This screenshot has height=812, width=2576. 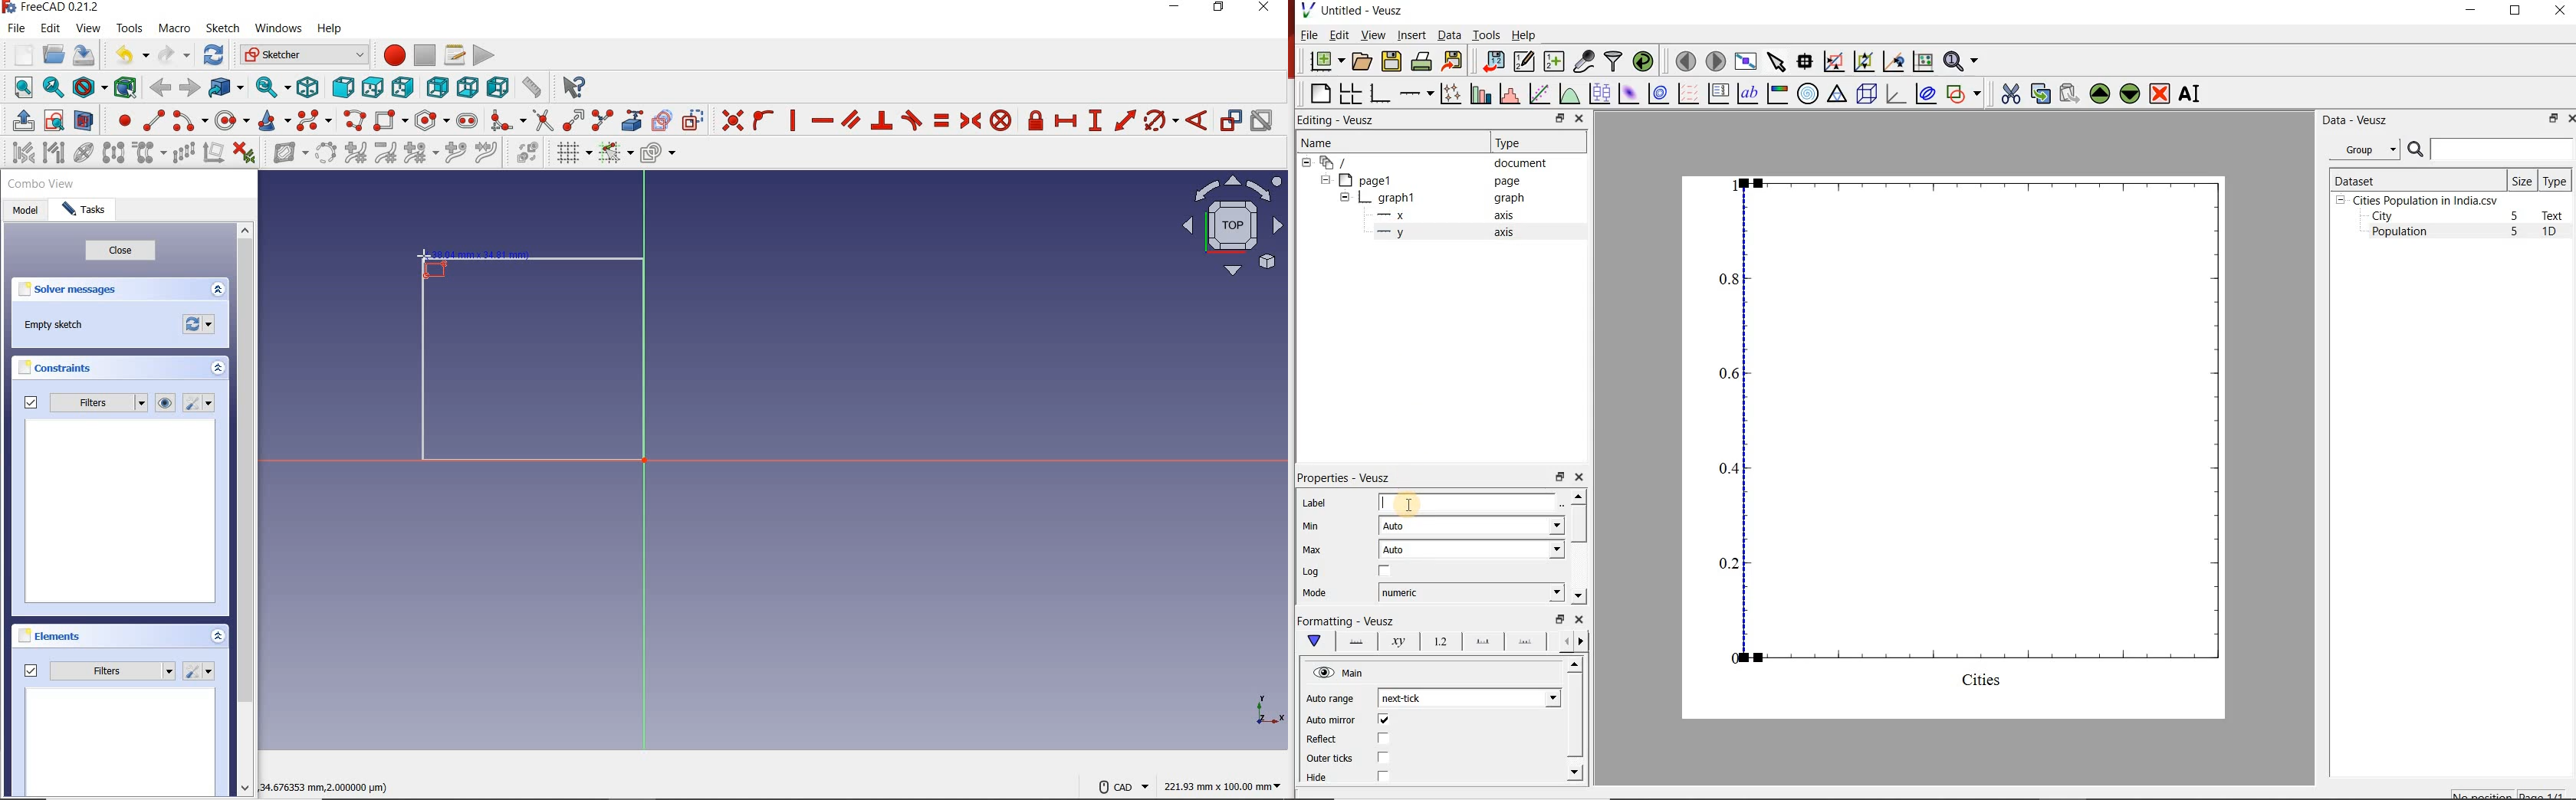 What do you see at coordinates (245, 511) in the screenshot?
I see `scrollbar` at bounding box center [245, 511].